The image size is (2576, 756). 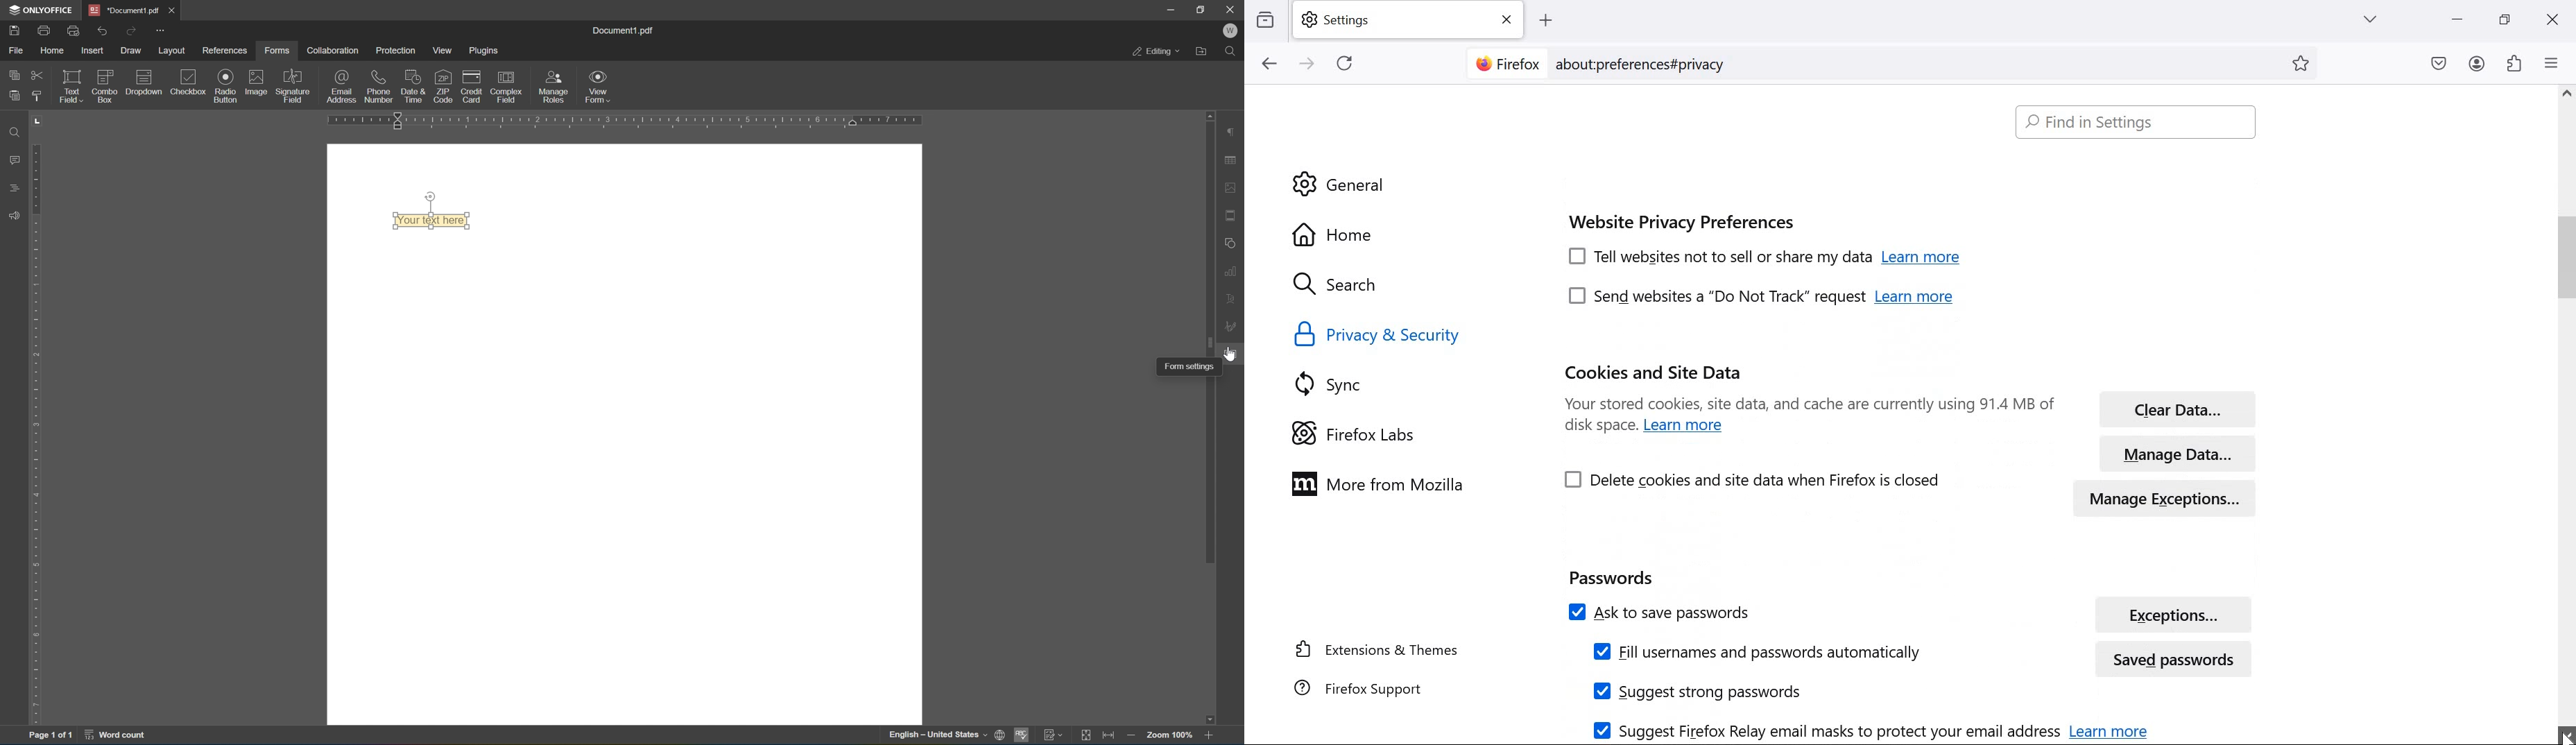 What do you see at coordinates (75, 31) in the screenshot?
I see `quick print` at bounding box center [75, 31].